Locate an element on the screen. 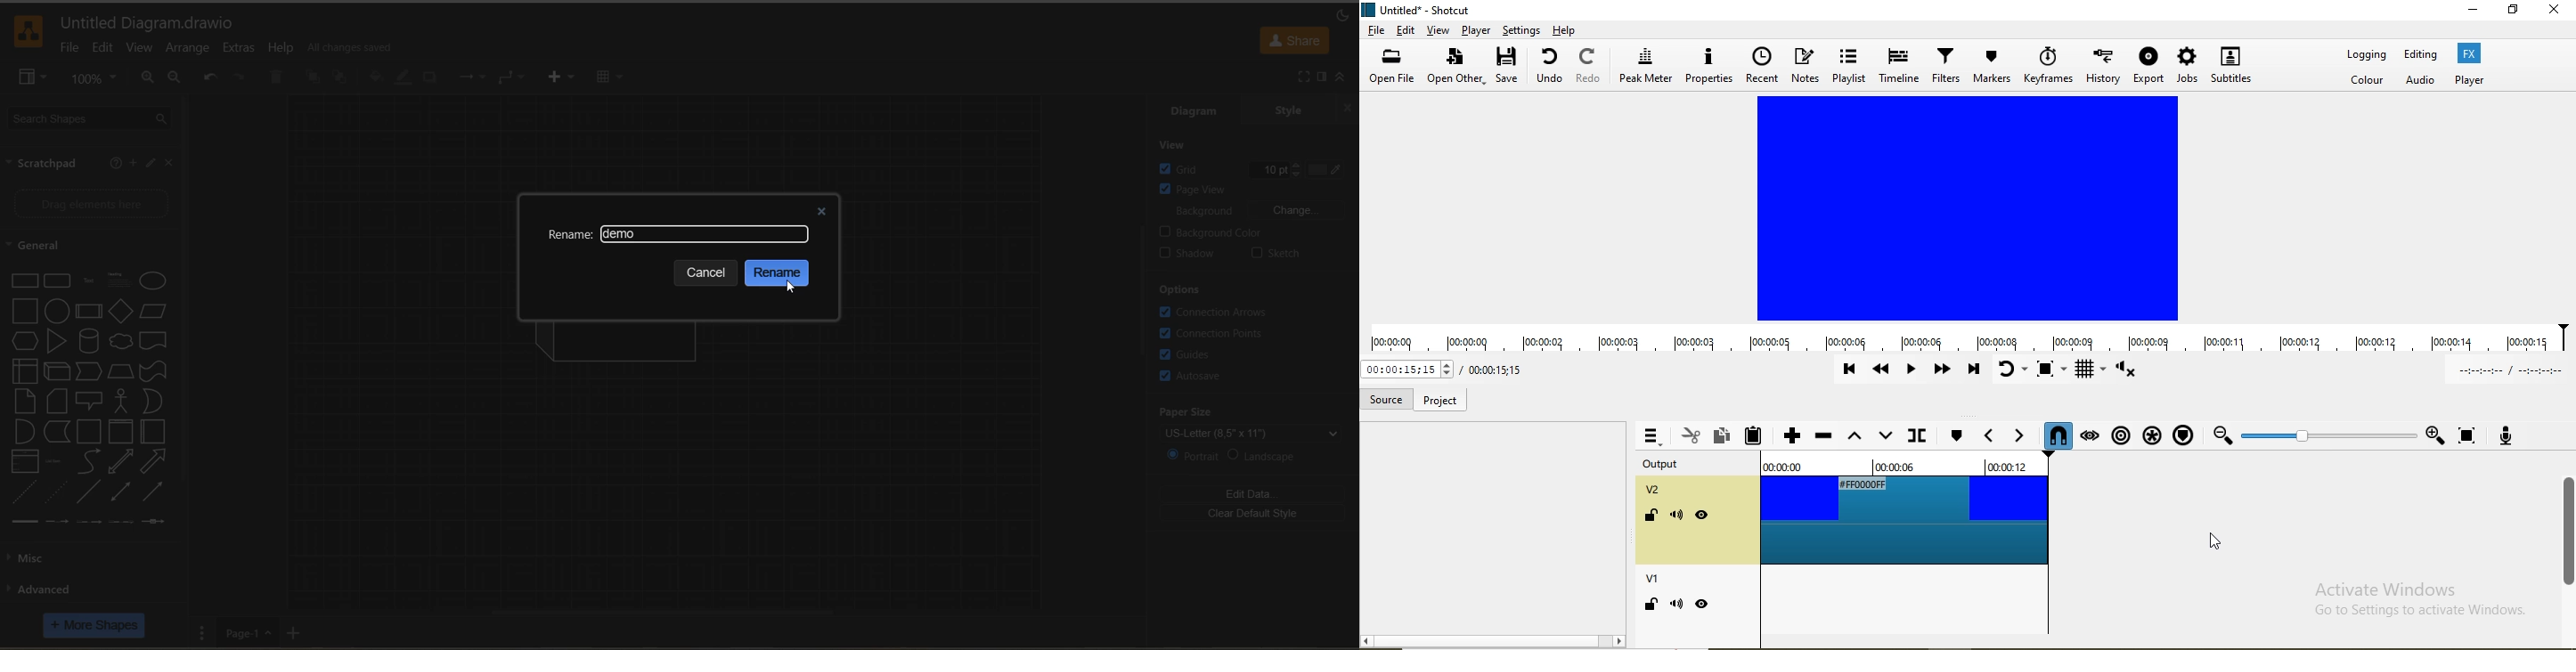  v1 is located at coordinates (1655, 581).